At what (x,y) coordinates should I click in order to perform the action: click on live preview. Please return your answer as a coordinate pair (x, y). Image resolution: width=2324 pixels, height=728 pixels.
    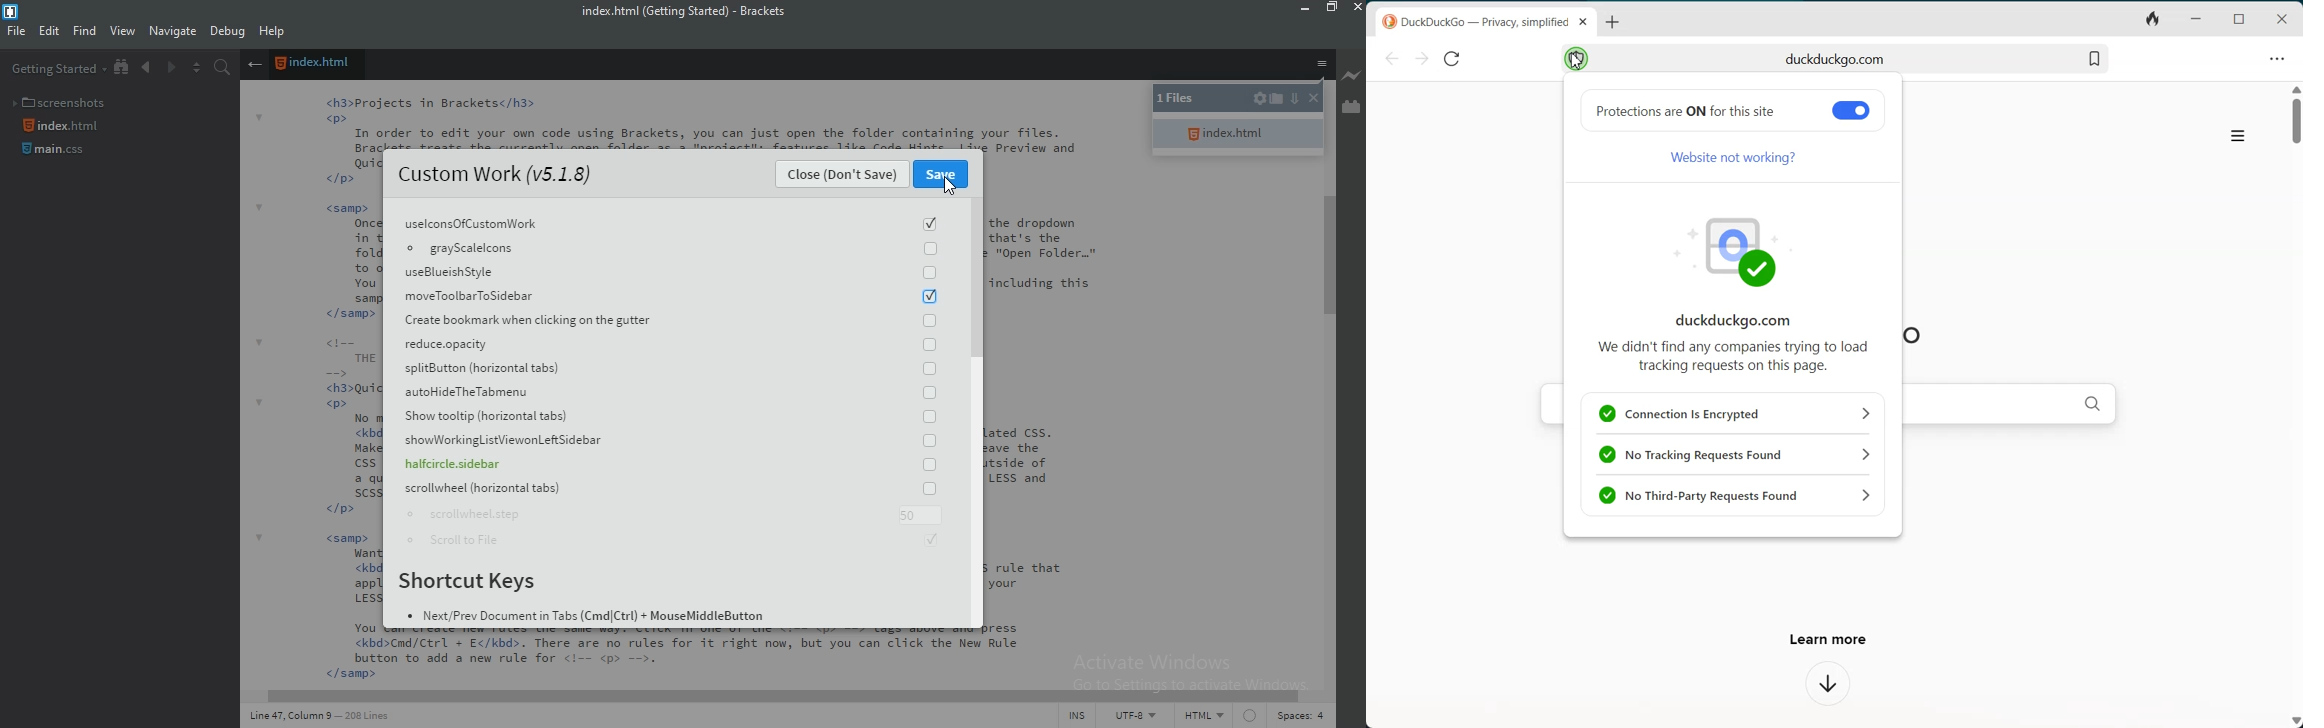
    Looking at the image, I should click on (1352, 75).